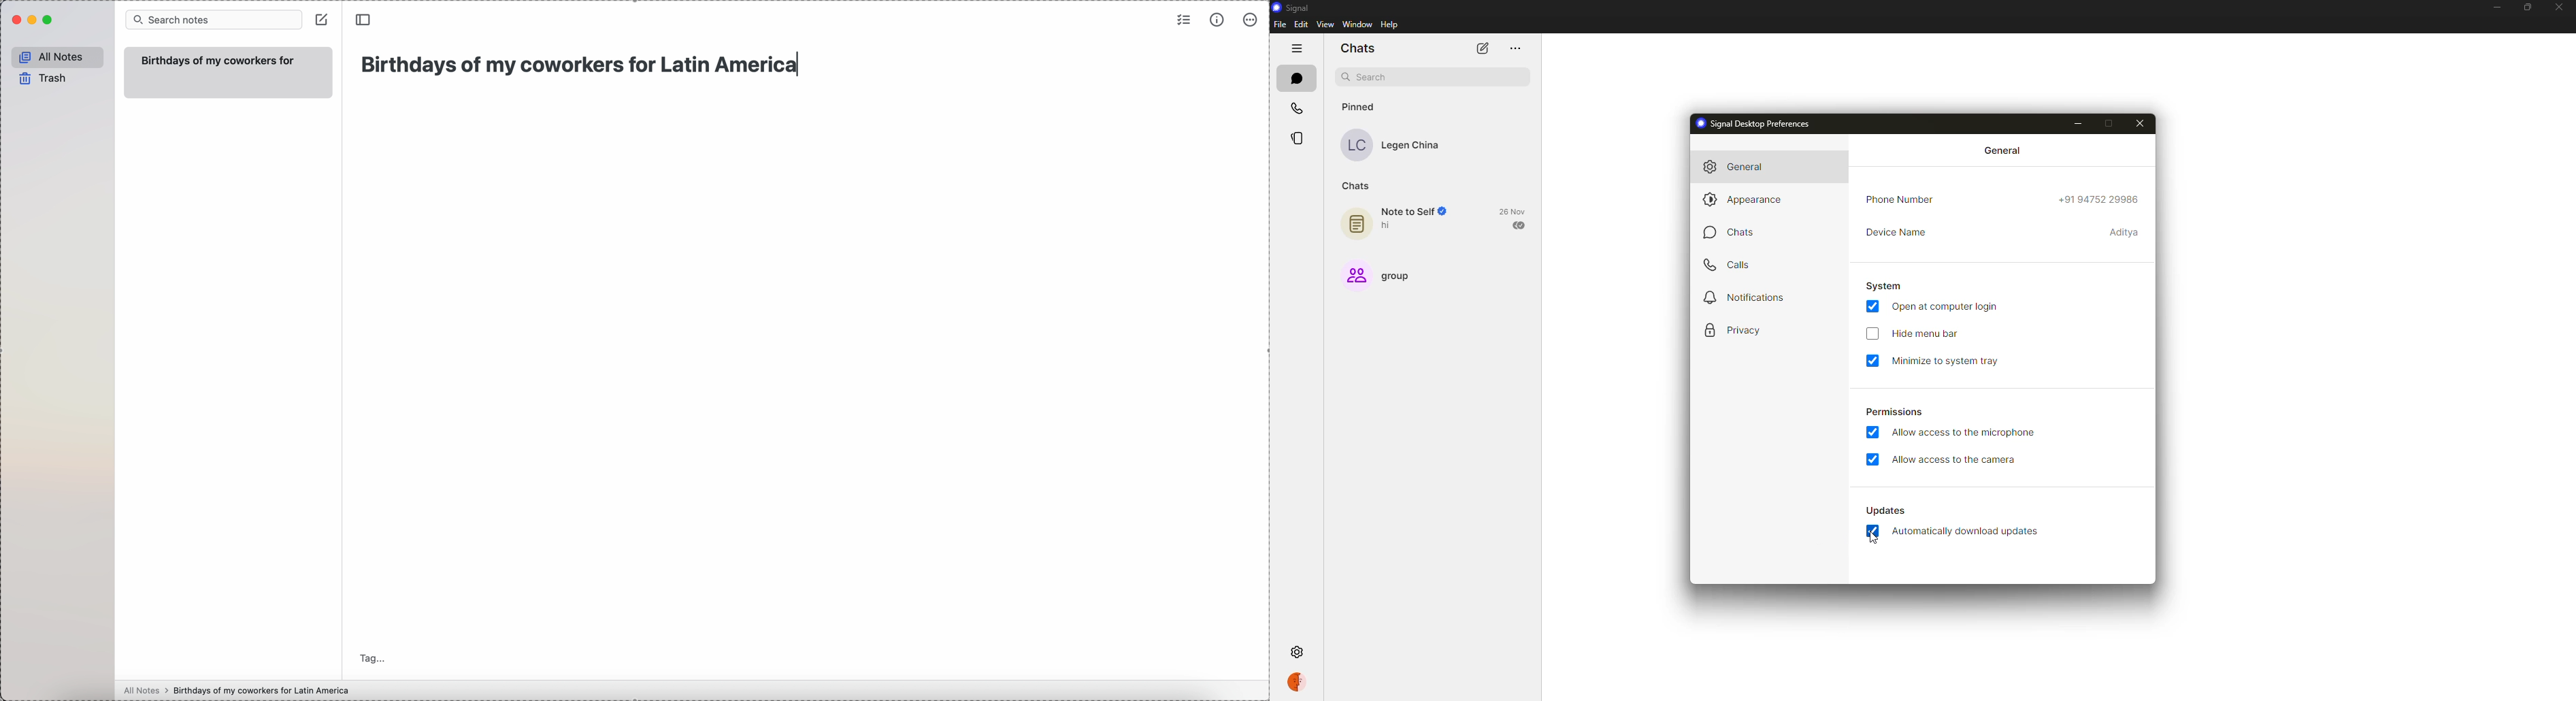 Image resolution: width=2576 pixels, height=728 pixels. I want to click on Legen China, so click(1393, 145).